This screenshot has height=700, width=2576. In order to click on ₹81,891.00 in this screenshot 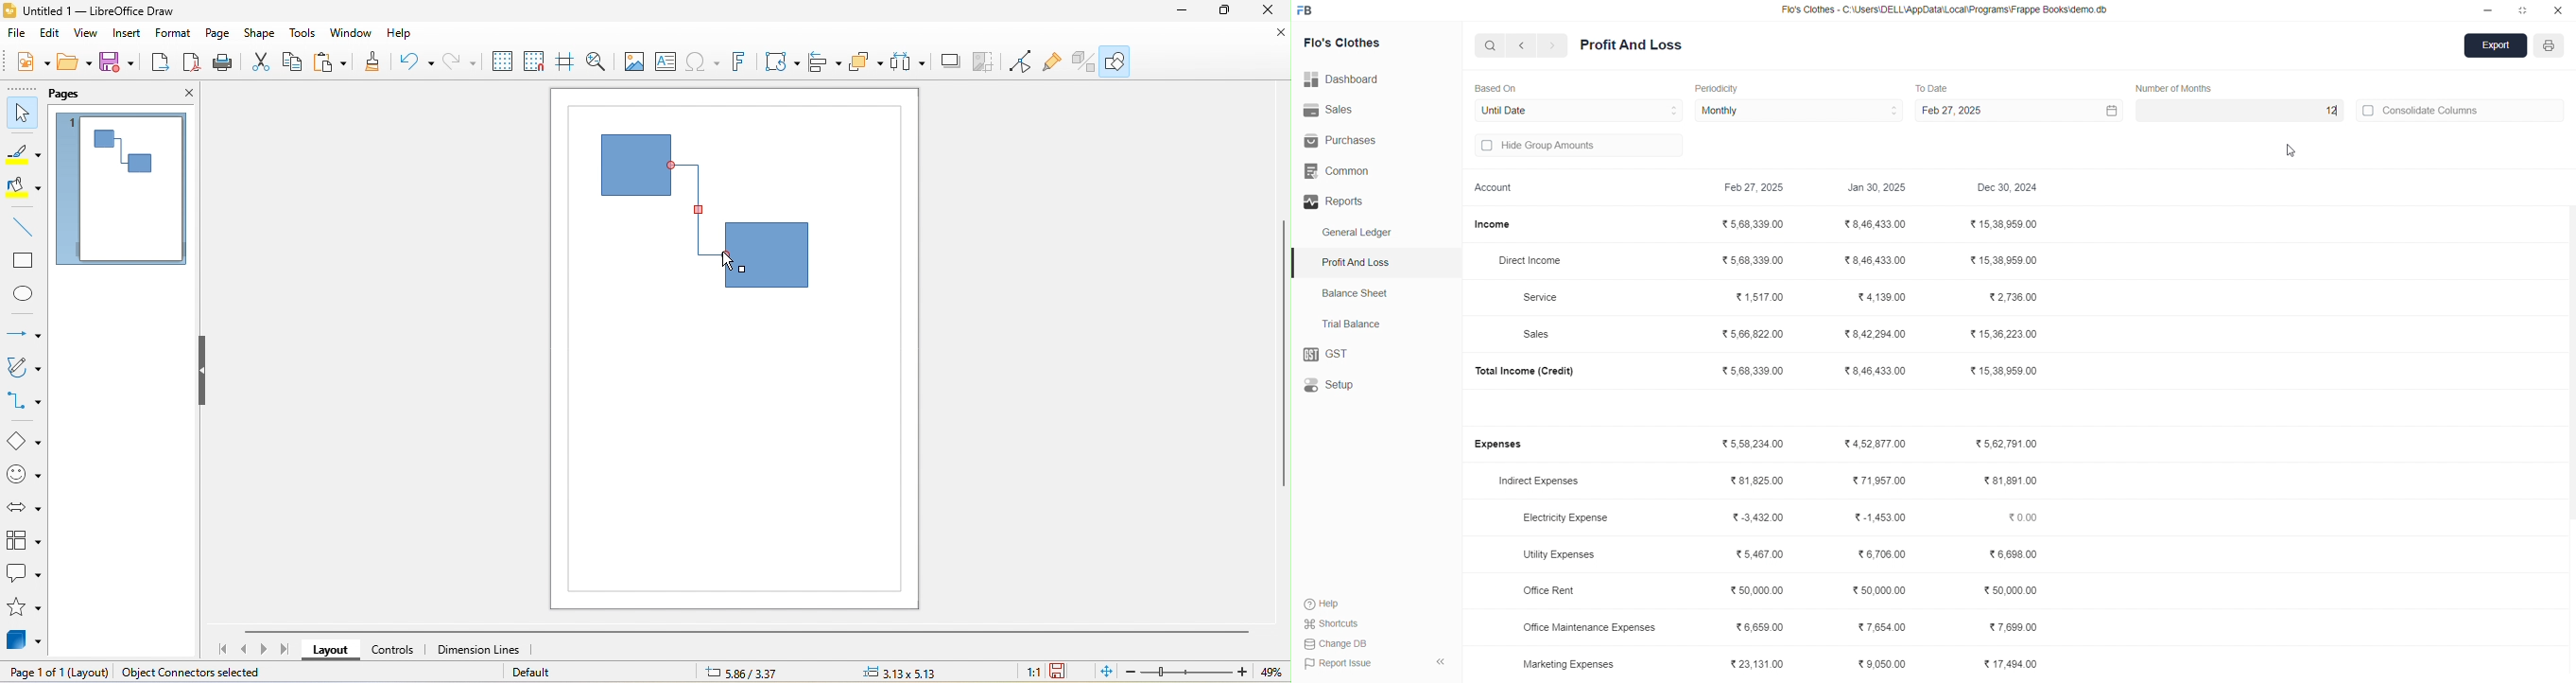, I will do `click(2011, 481)`.